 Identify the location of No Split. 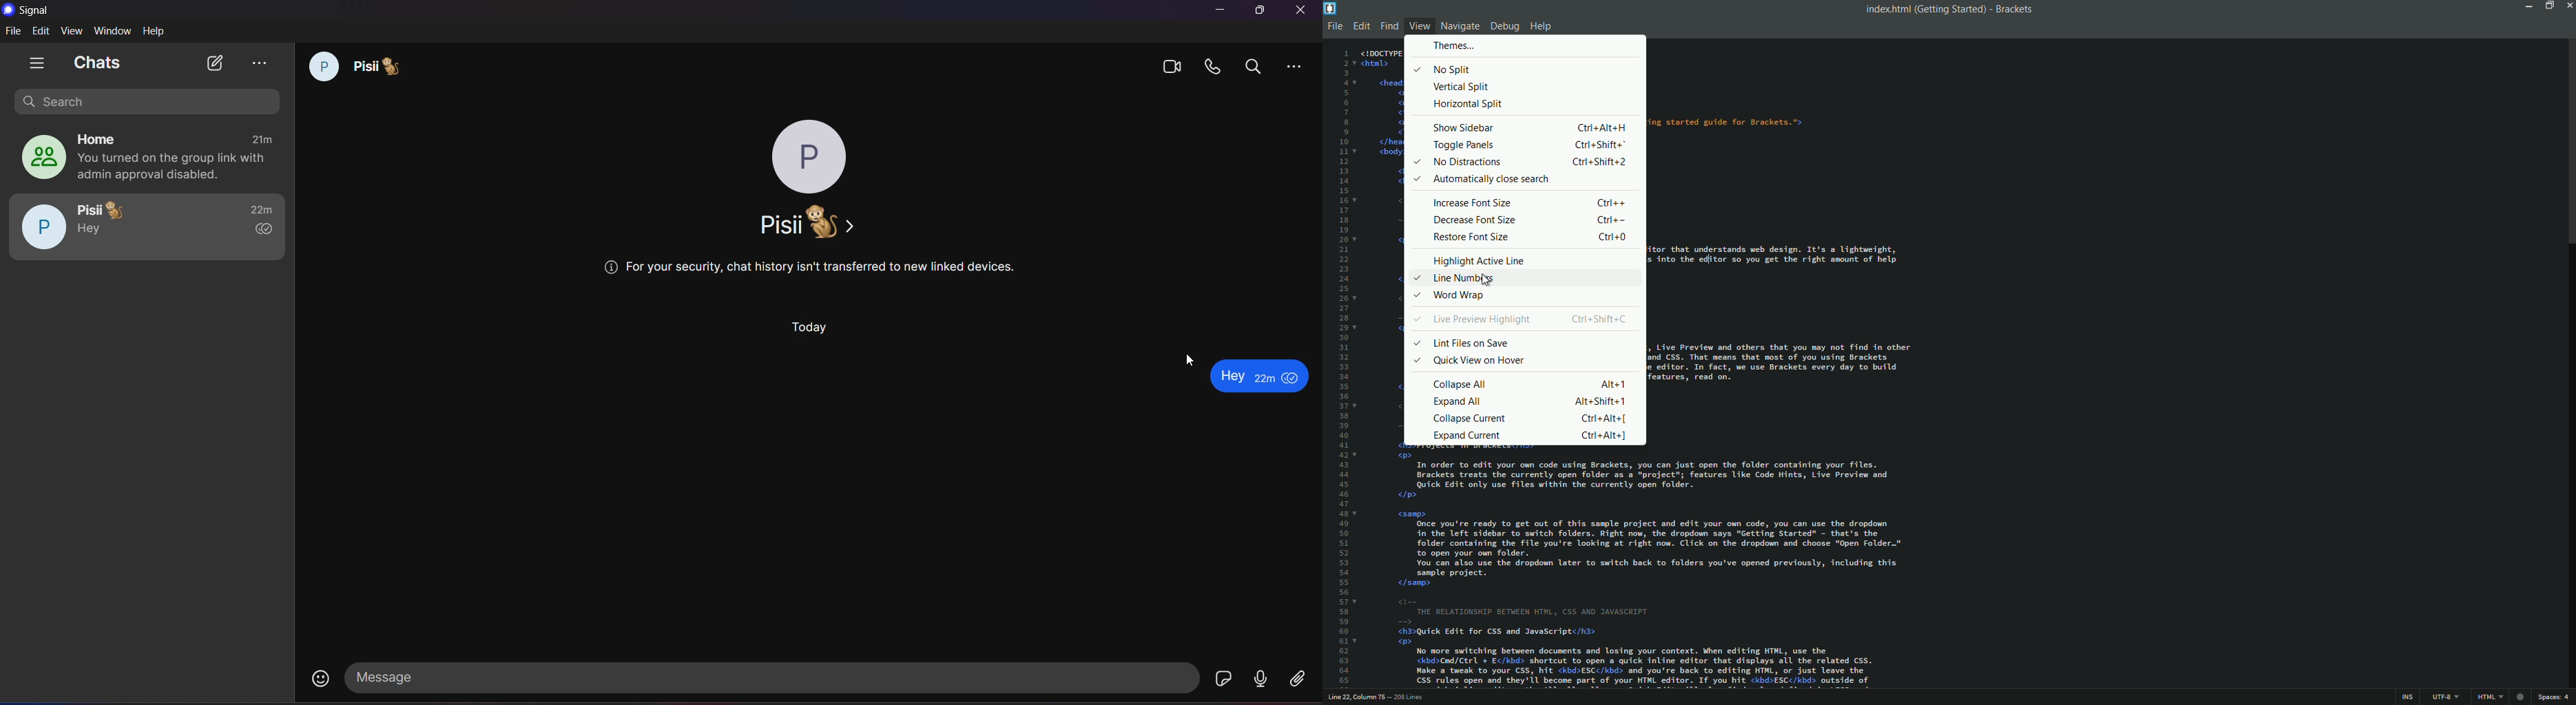
(1443, 68).